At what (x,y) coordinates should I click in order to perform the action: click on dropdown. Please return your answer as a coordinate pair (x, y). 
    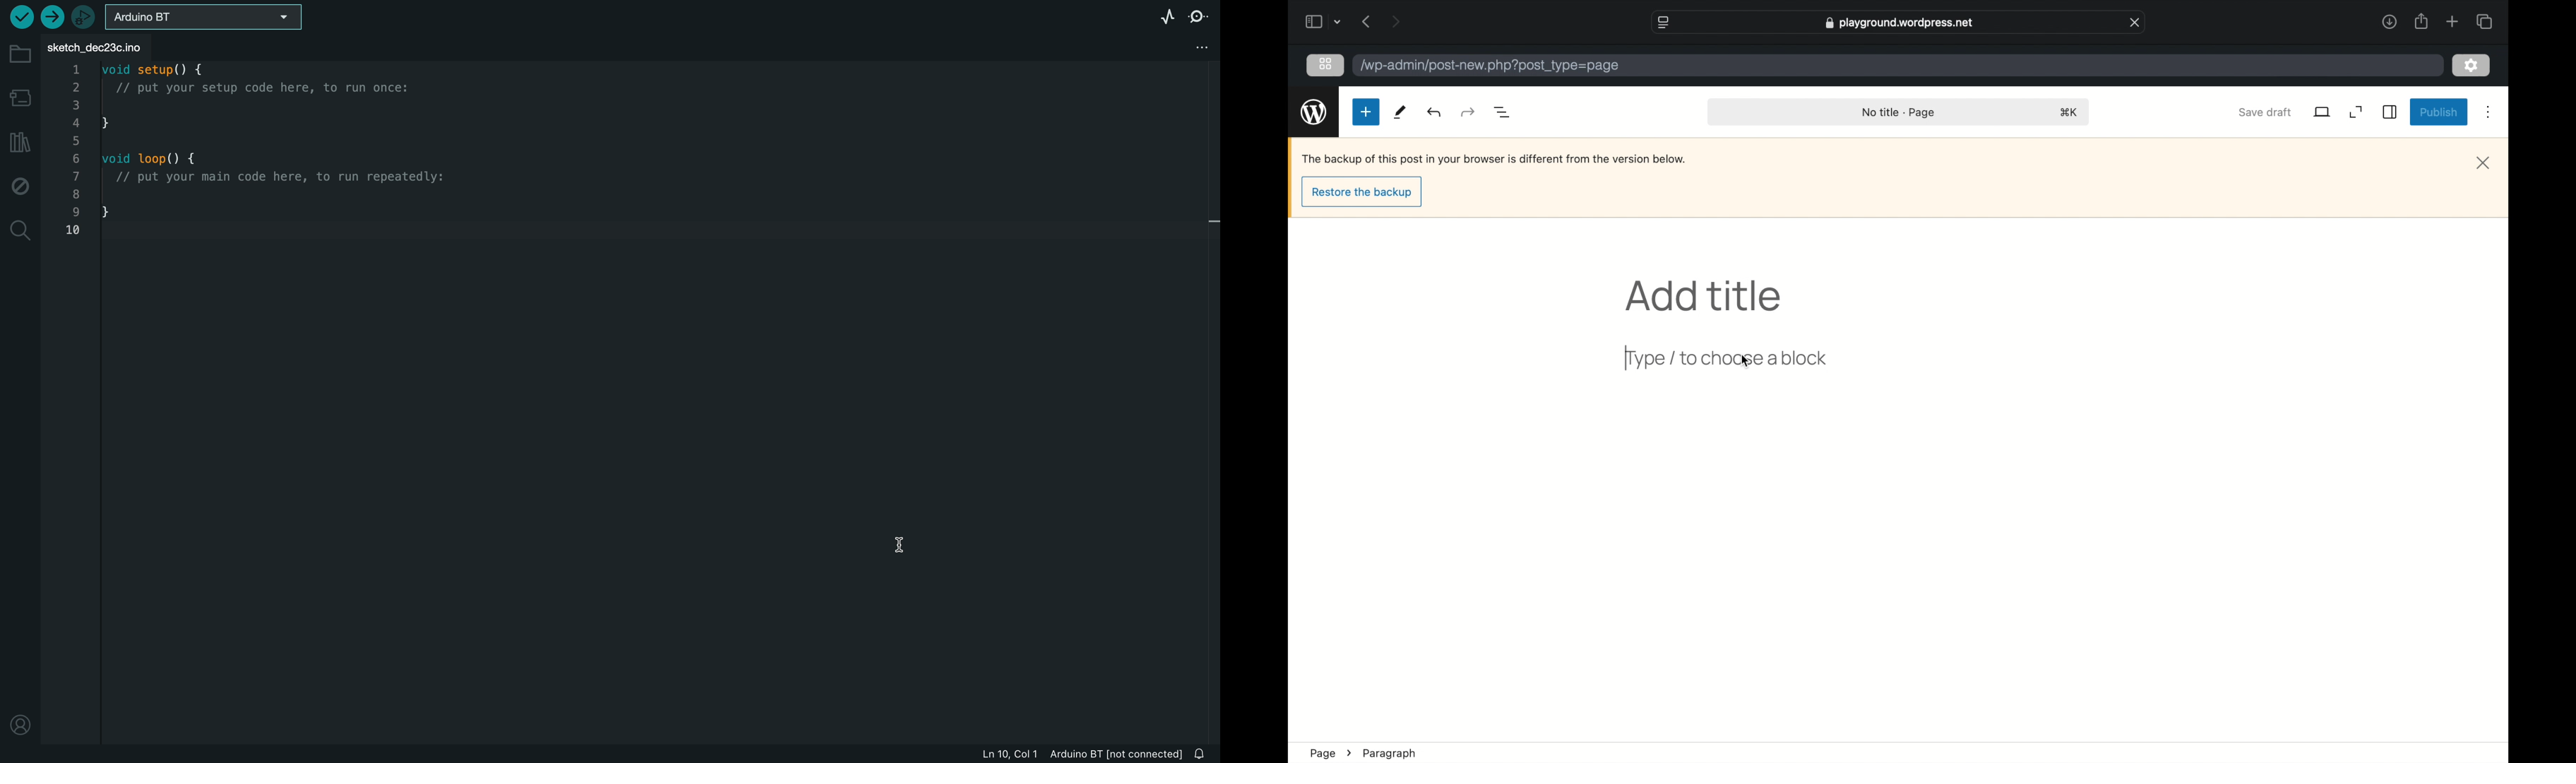
    Looking at the image, I should click on (1338, 22).